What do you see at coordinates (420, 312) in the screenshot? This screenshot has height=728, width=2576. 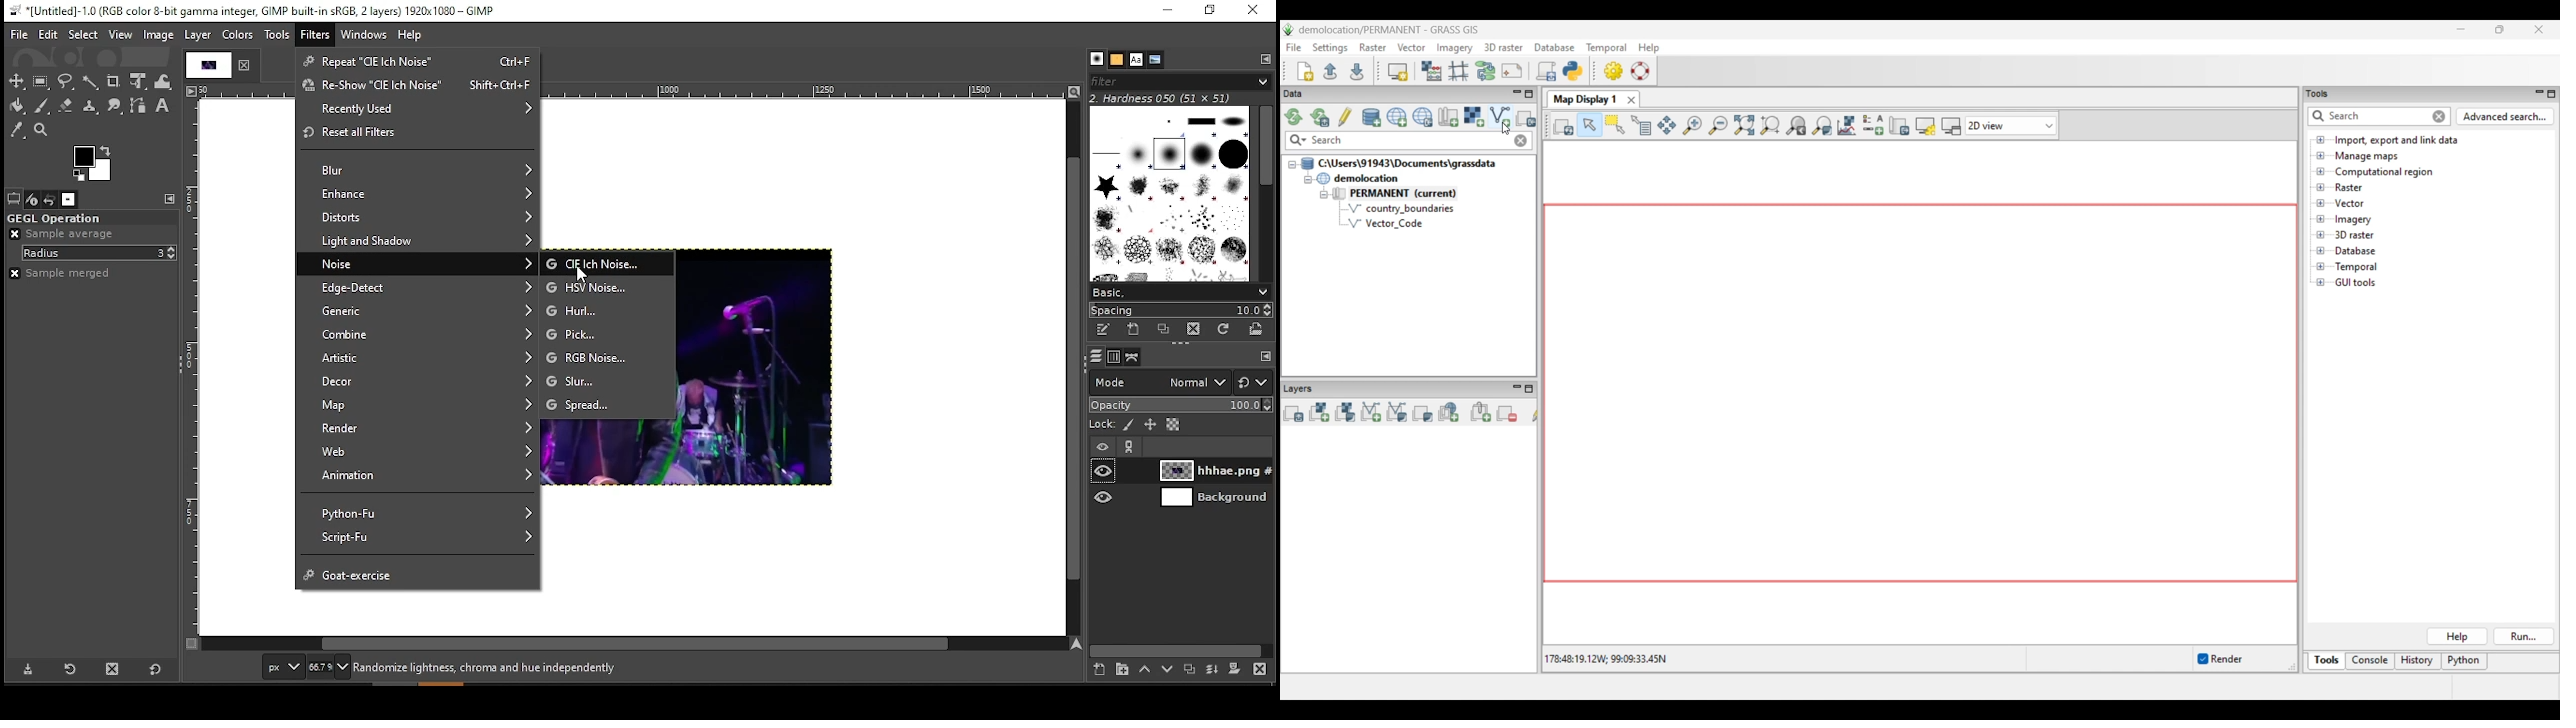 I see `generic` at bounding box center [420, 312].